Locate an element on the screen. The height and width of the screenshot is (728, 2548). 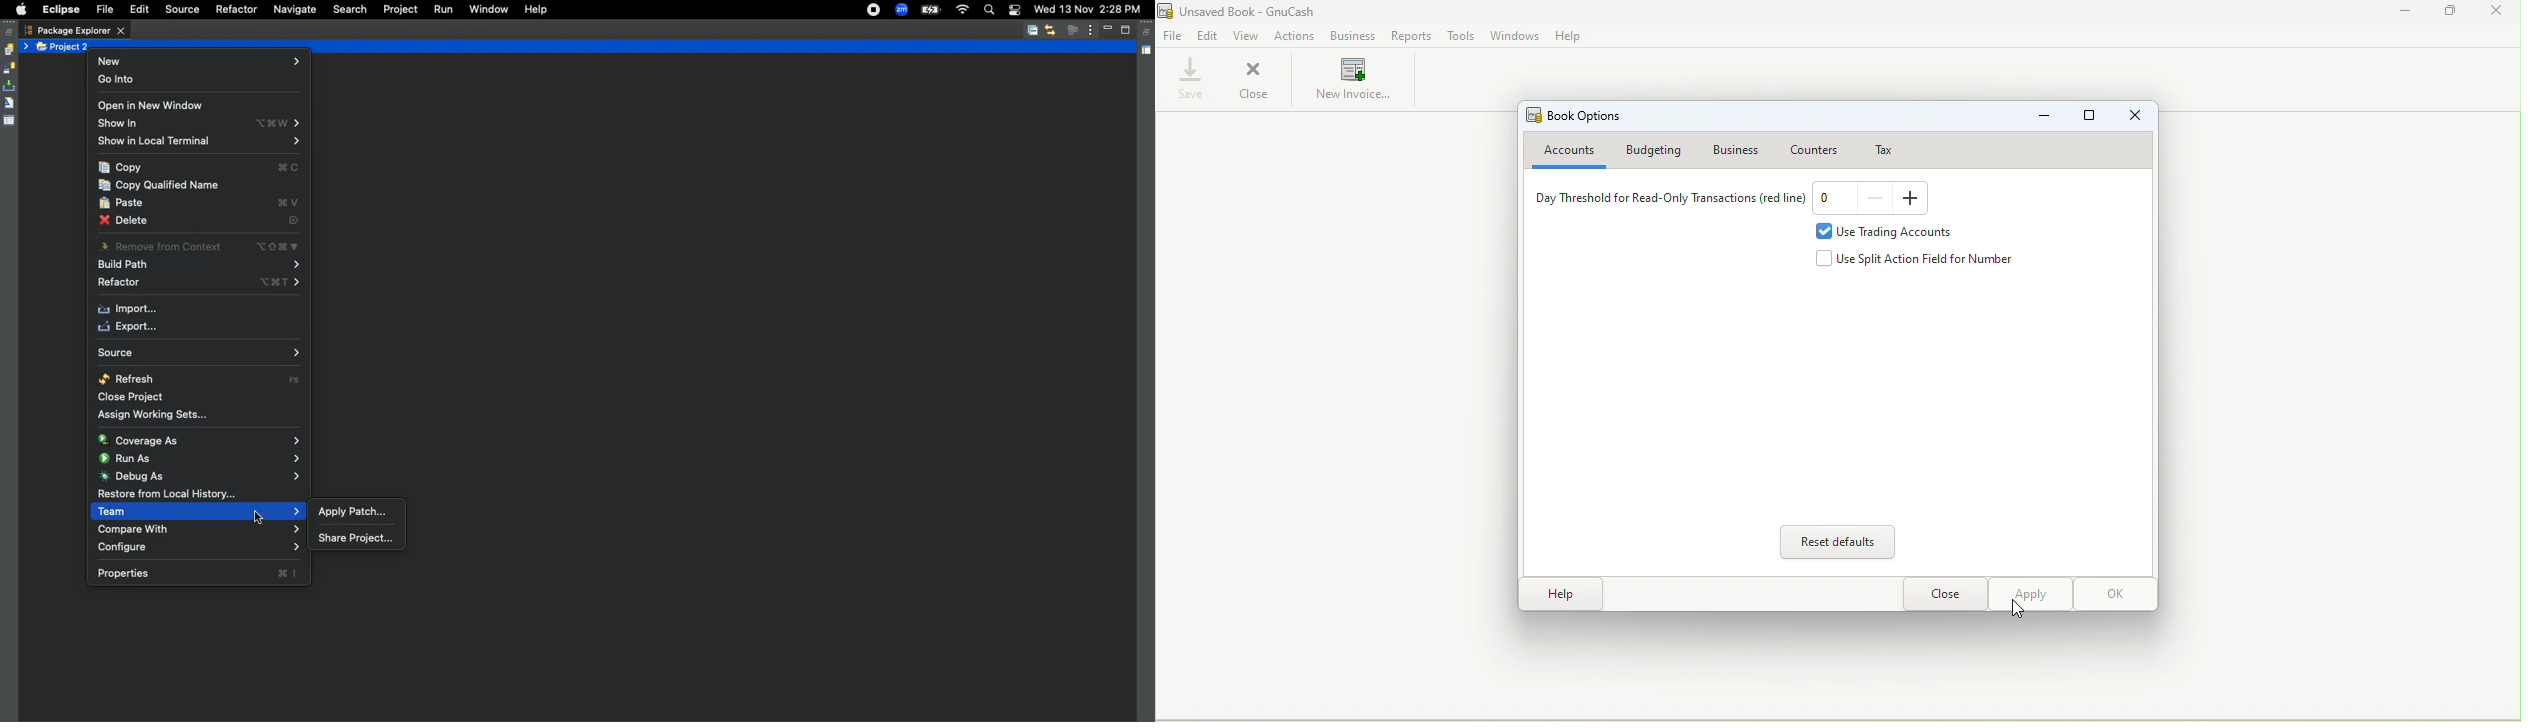
Minimize is located at coordinates (1110, 30).